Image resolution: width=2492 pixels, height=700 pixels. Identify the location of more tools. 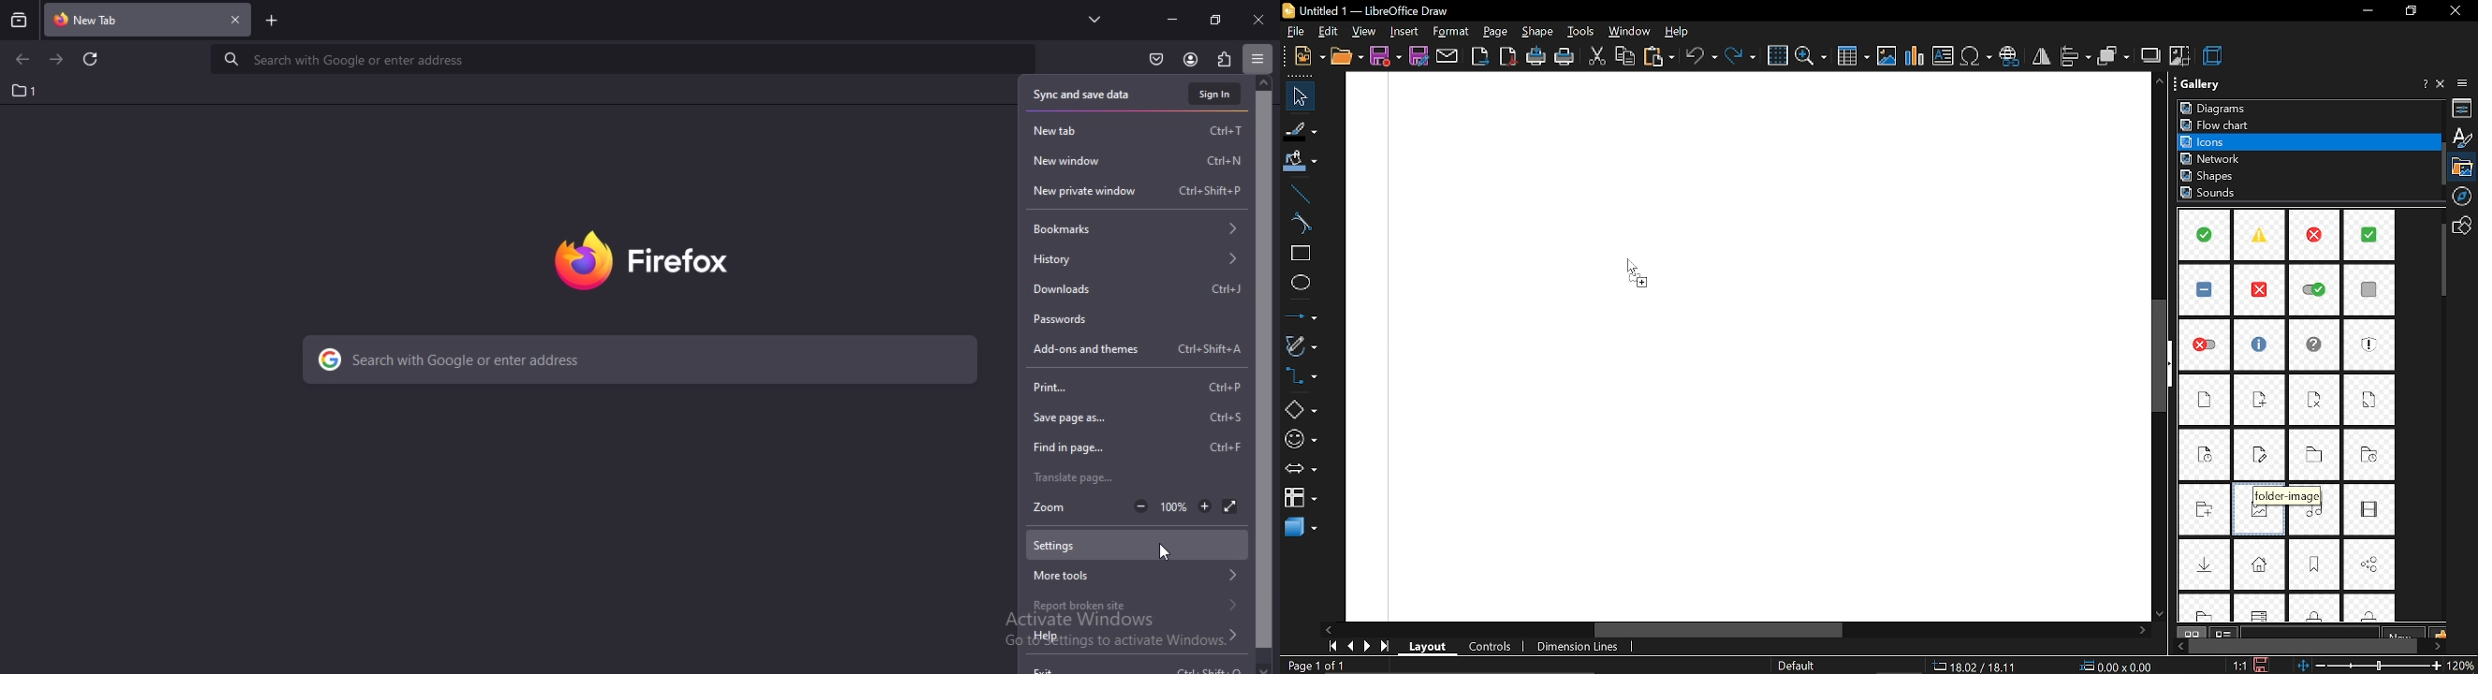
(1140, 574).